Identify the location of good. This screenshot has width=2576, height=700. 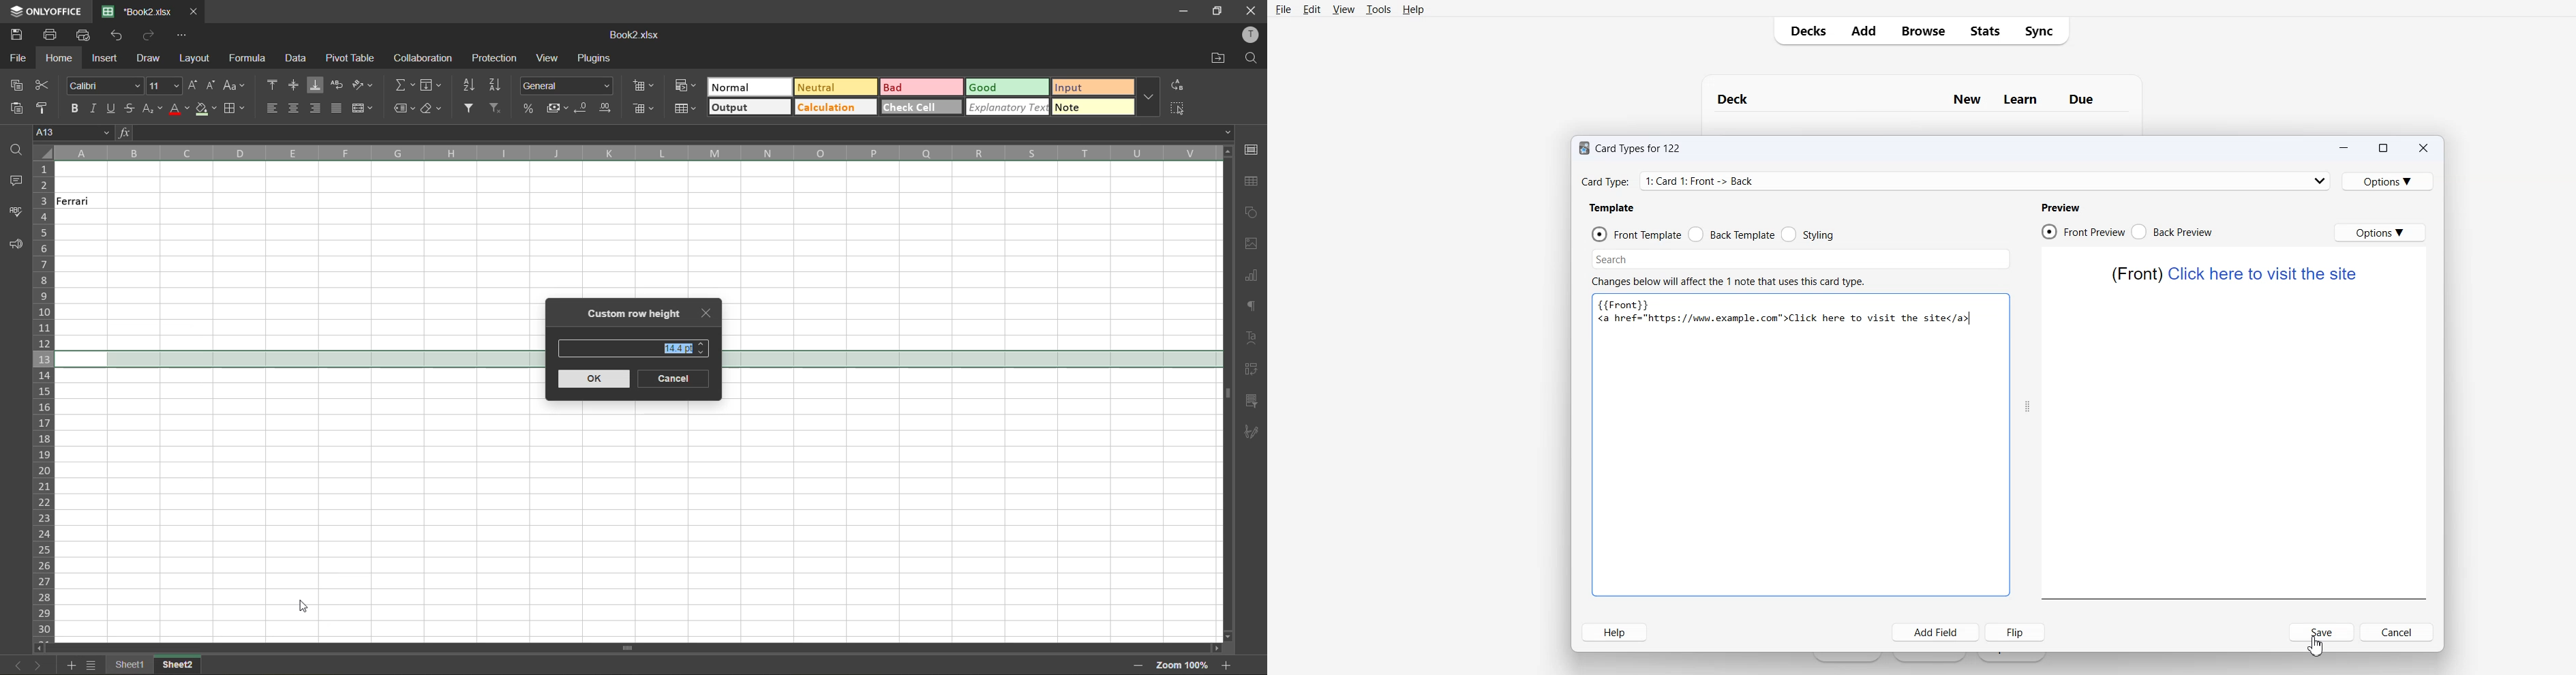
(1006, 88).